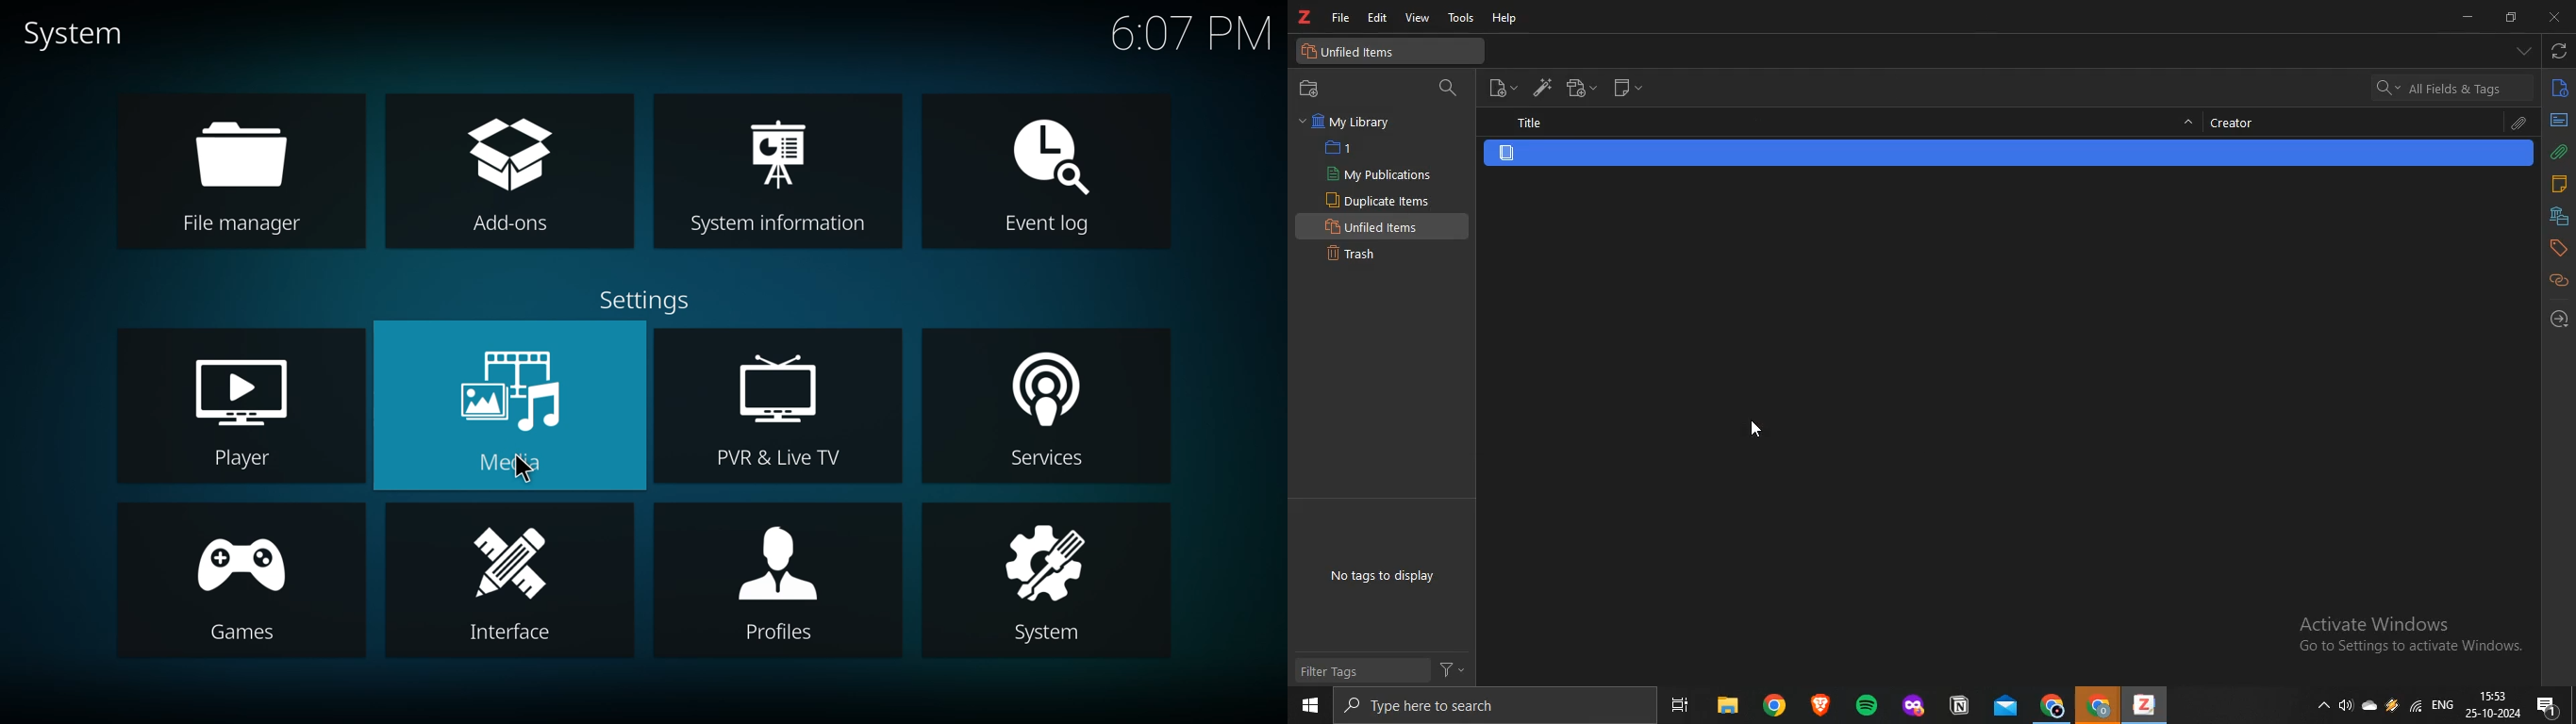  What do you see at coordinates (1038, 383) in the screenshot?
I see `services` at bounding box center [1038, 383].